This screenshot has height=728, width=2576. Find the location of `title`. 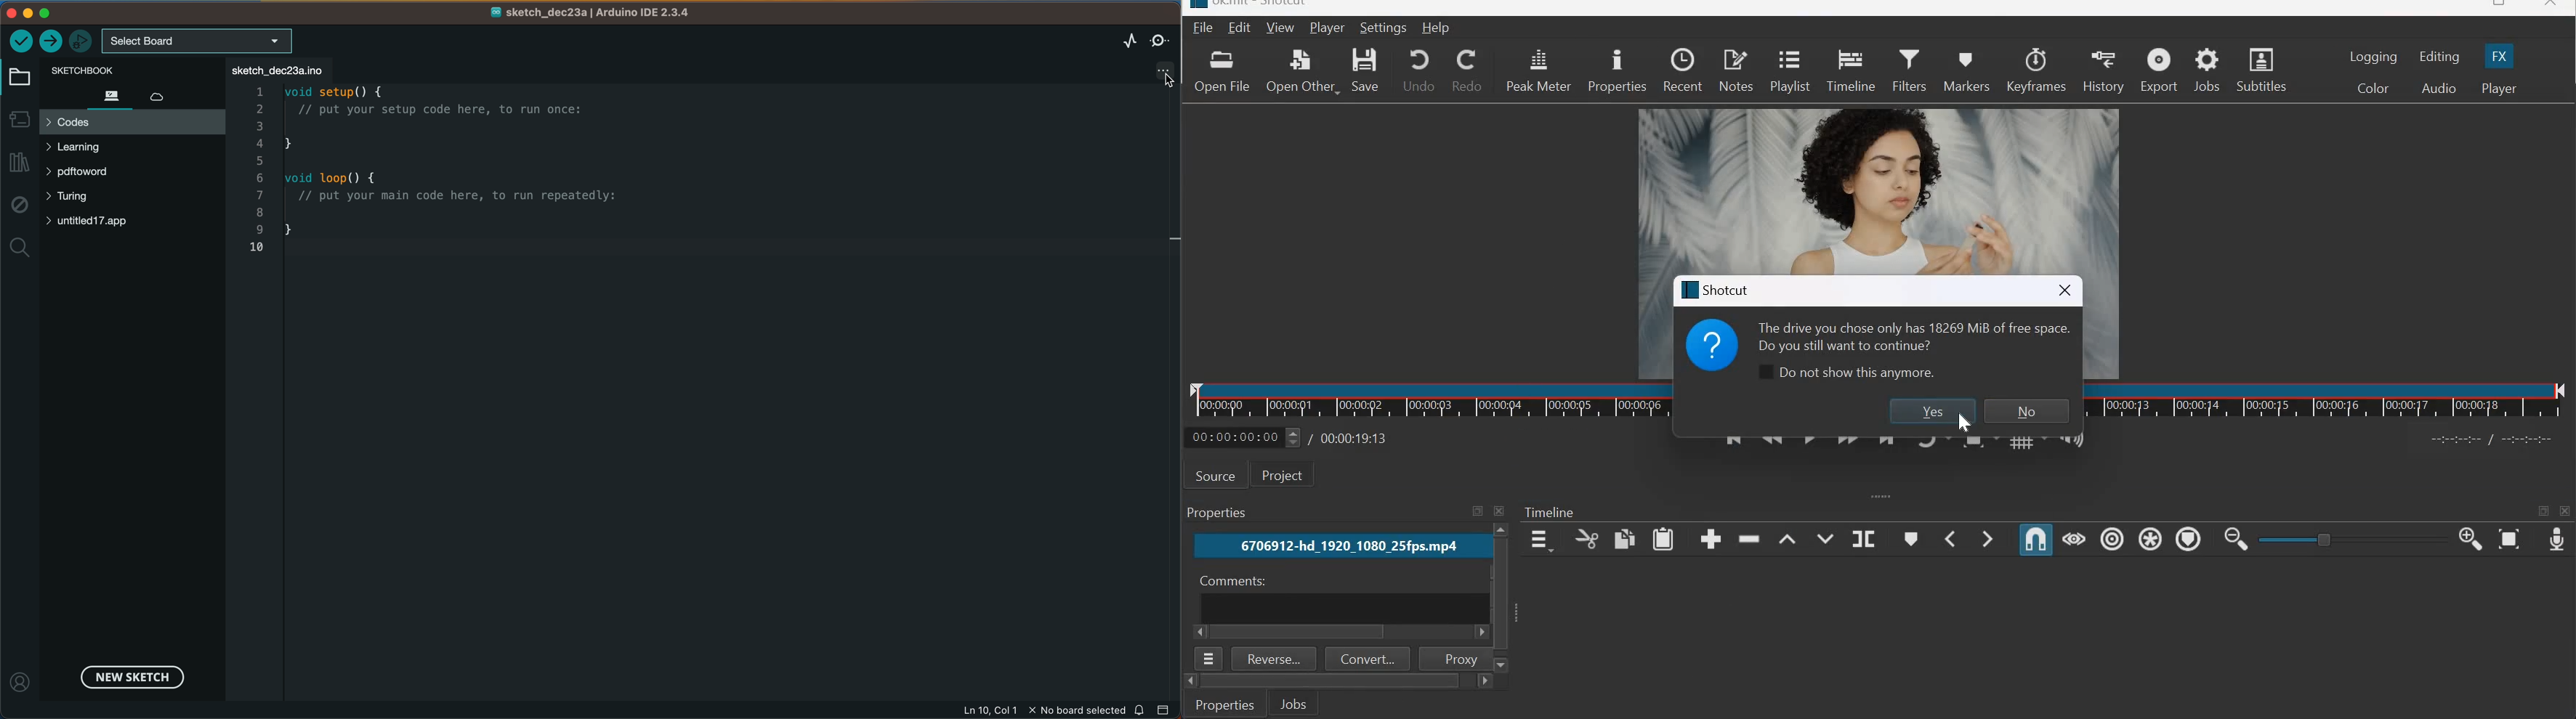

title is located at coordinates (1264, 5).